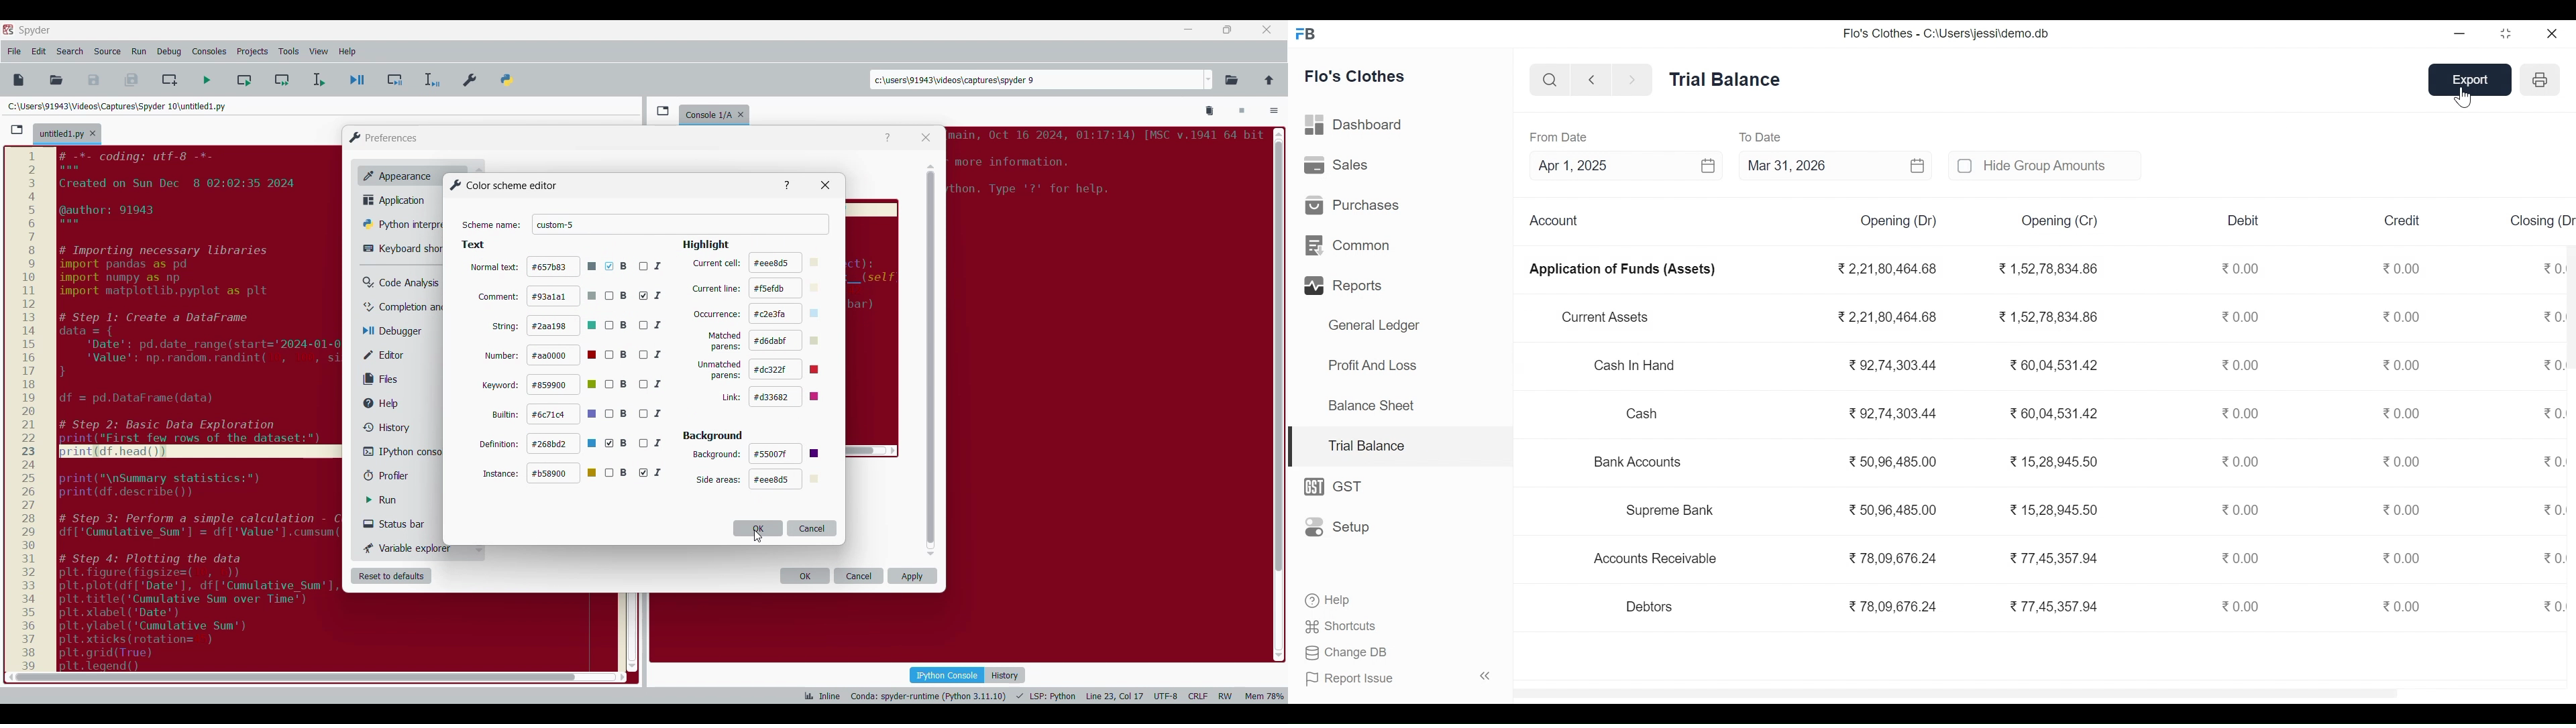 The height and width of the screenshot is (728, 2576). I want to click on 92,74,303.44, so click(1892, 413).